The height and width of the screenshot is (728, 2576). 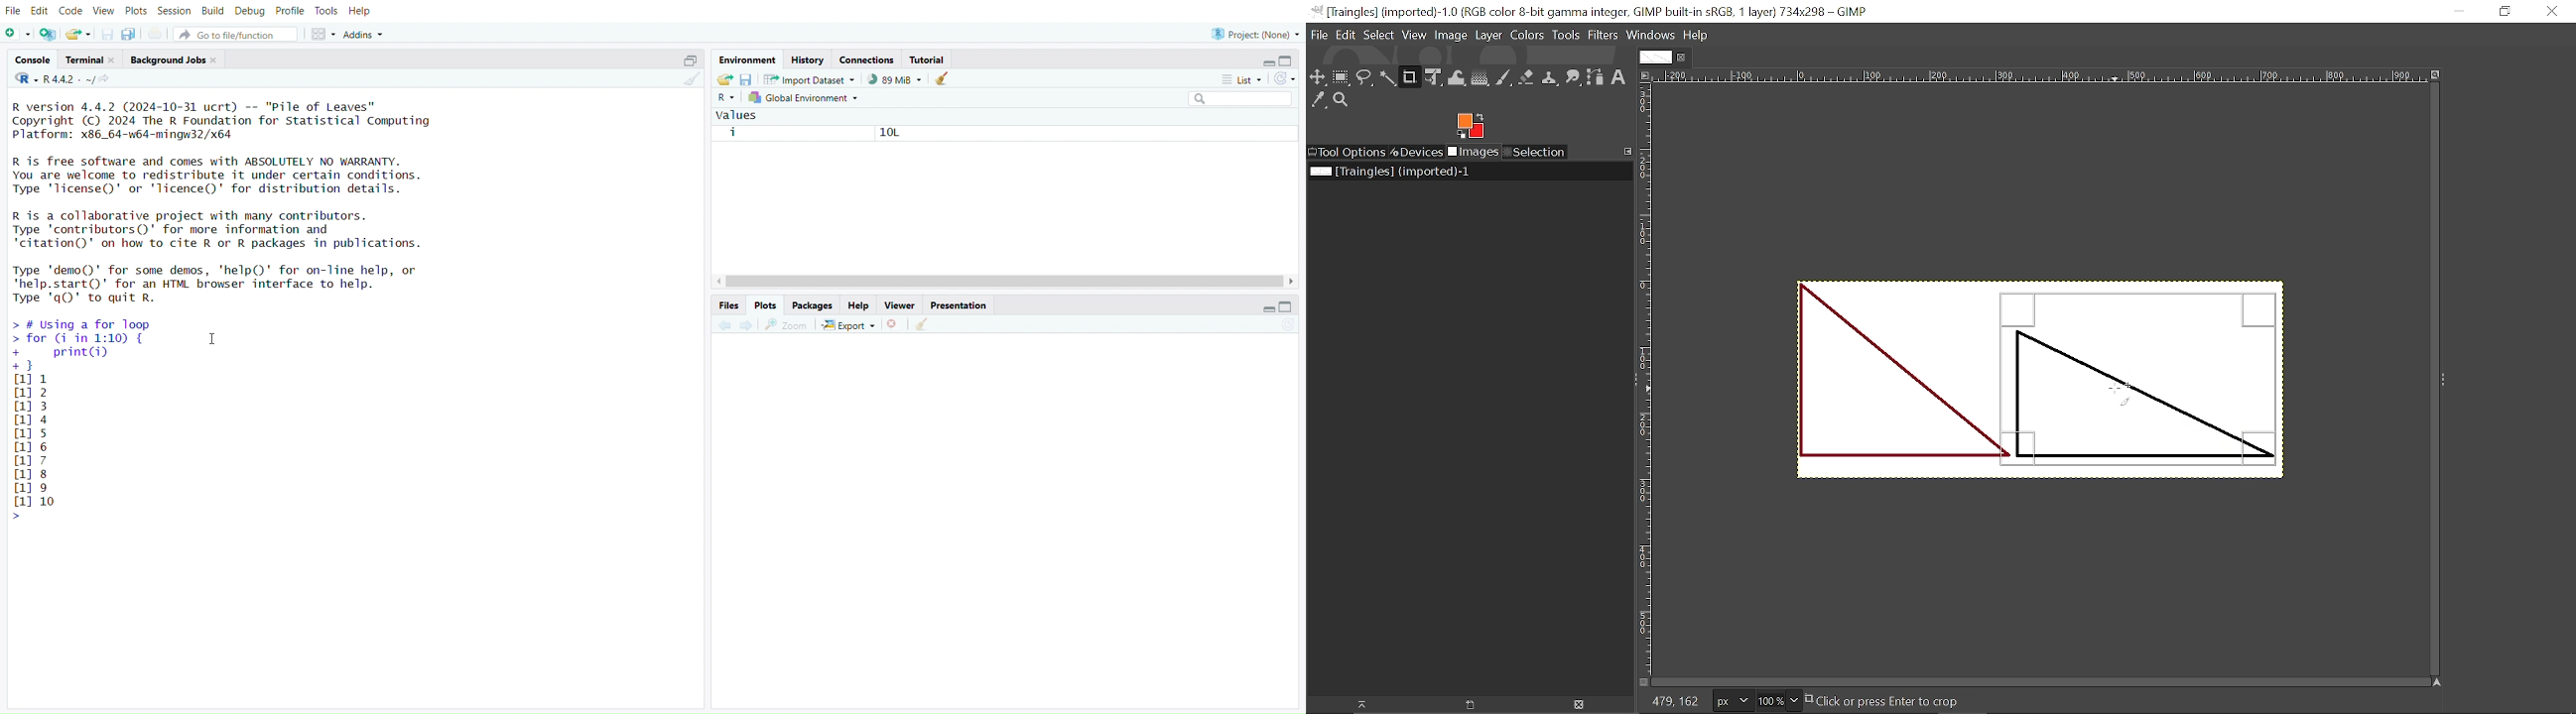 I want to click on viewer, so click(x=902, y=305).